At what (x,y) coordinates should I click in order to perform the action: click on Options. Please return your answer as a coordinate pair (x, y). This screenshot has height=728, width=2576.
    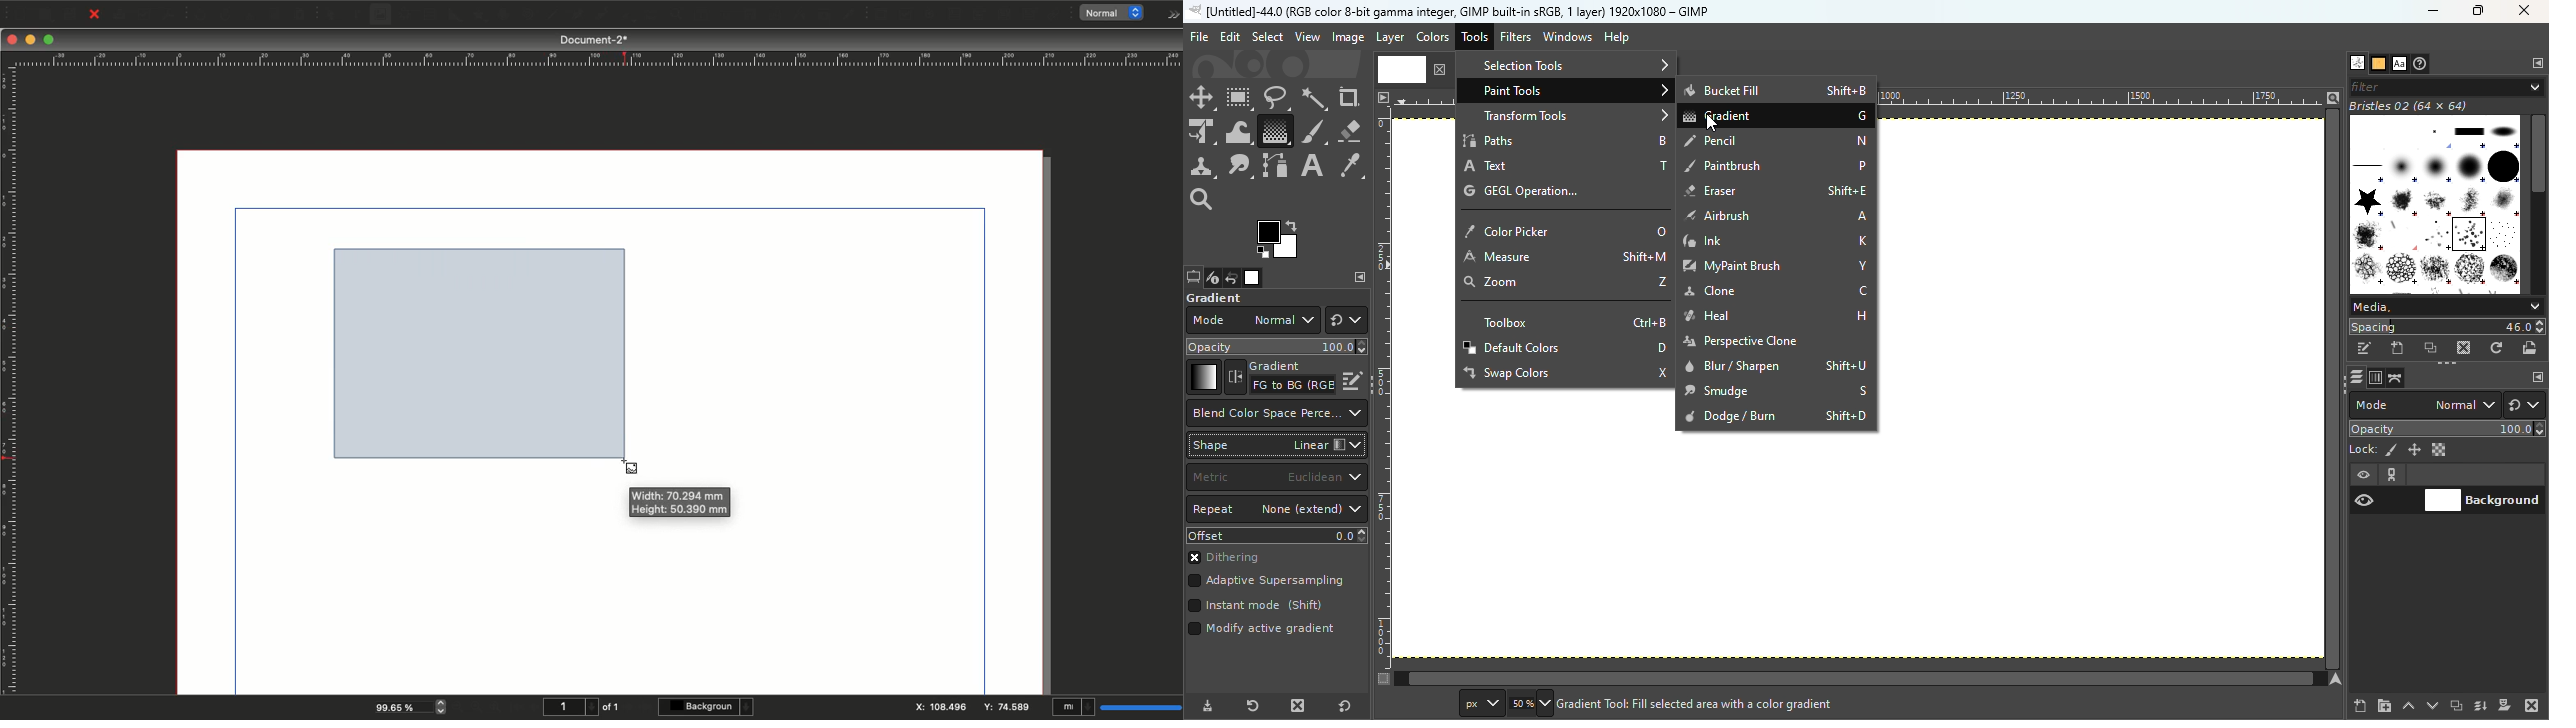
    Looking at the image, I should click on (1170, 15).